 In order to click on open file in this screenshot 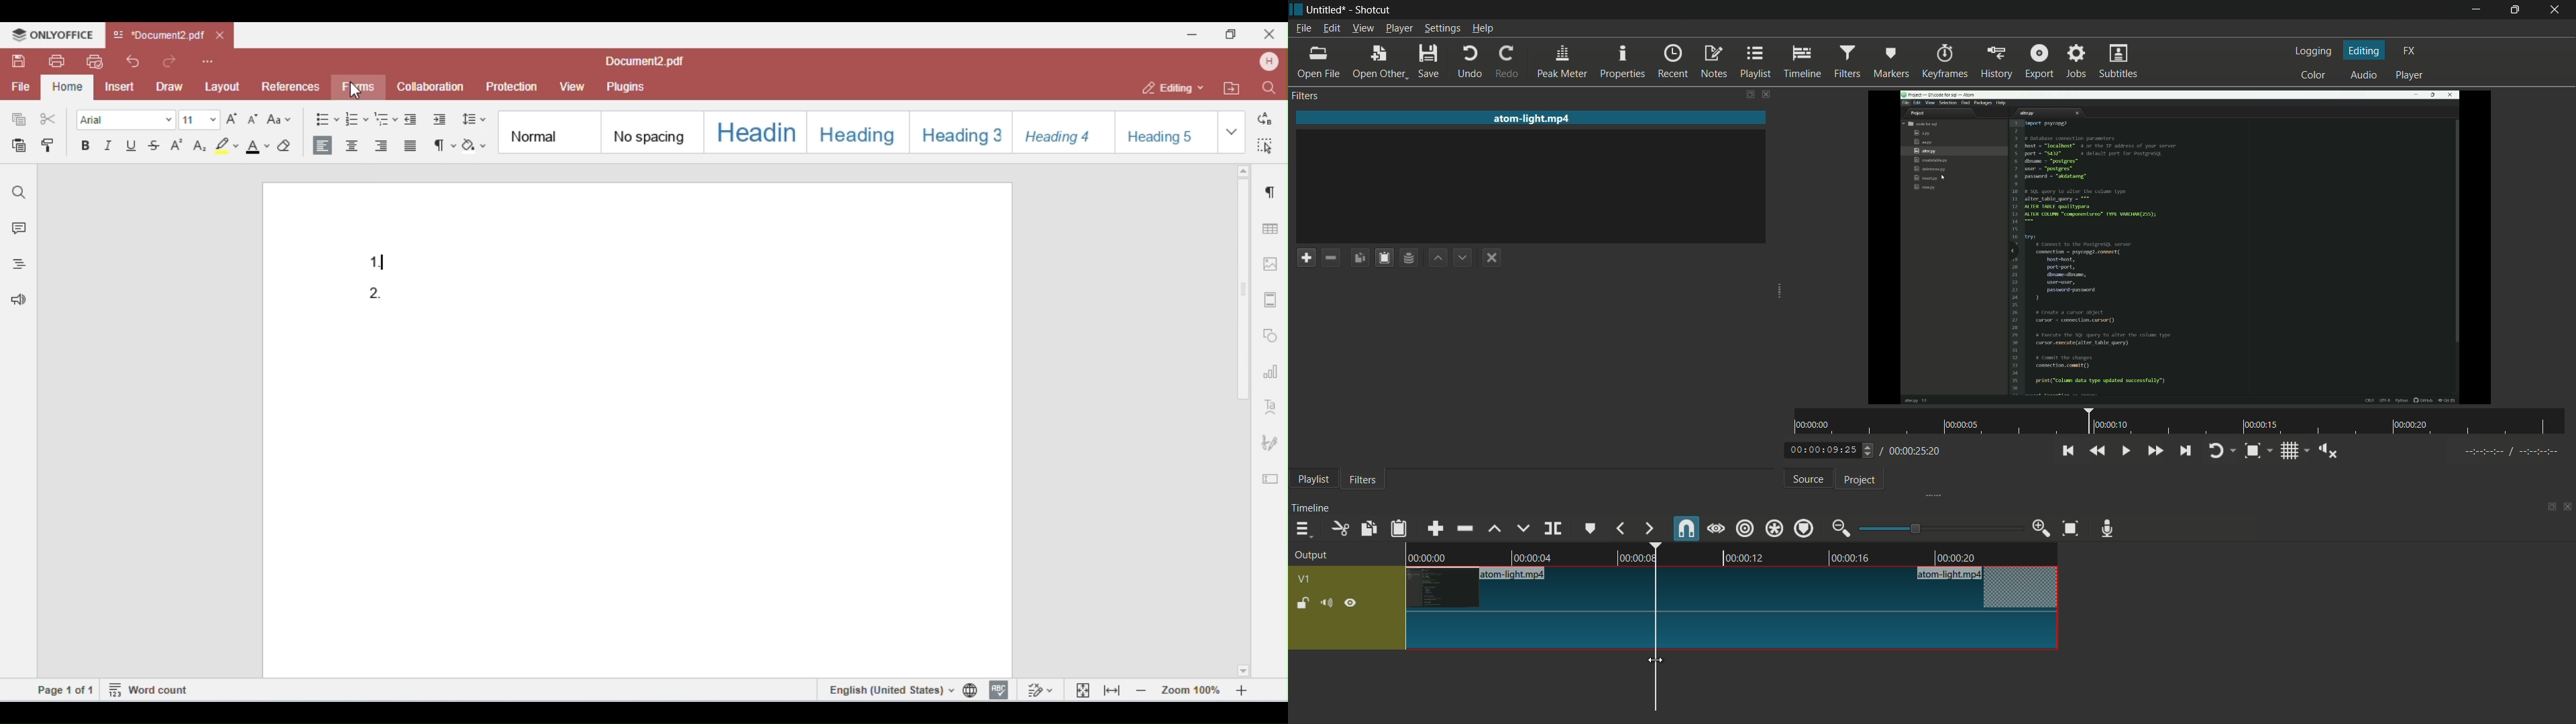, I will do `click(1318, 62)`.